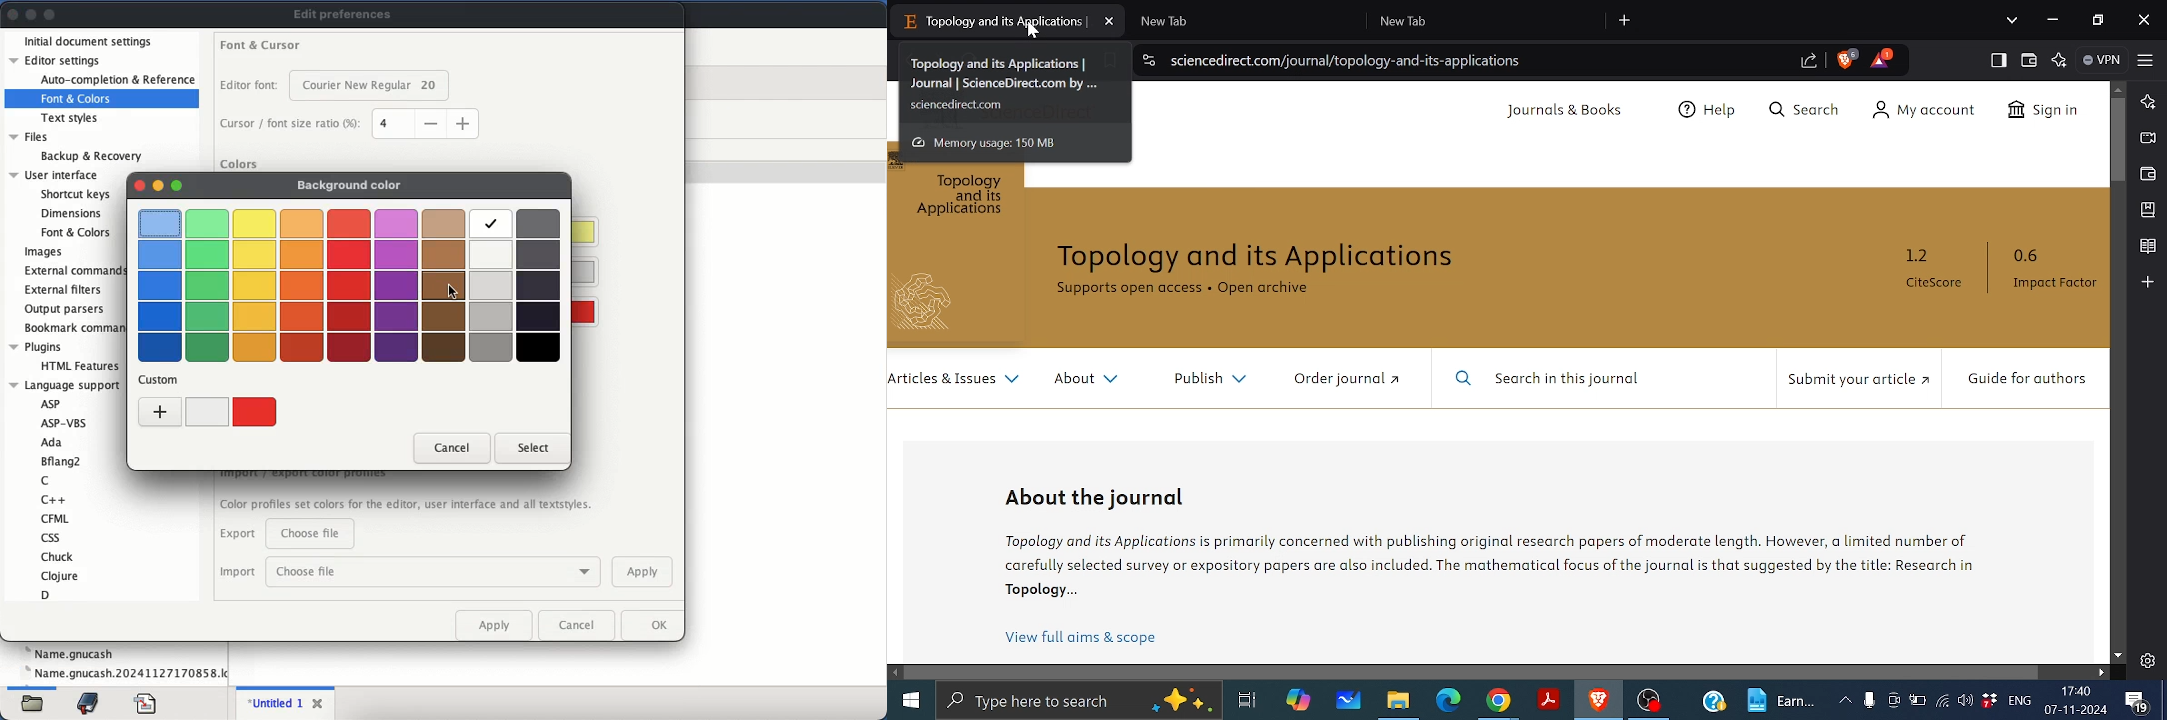 Image resolution: width=2184 pixels, height=728 pixels. Describe the element at coordinates (1931, 110) in the screenshot. I see `My account` at that location.